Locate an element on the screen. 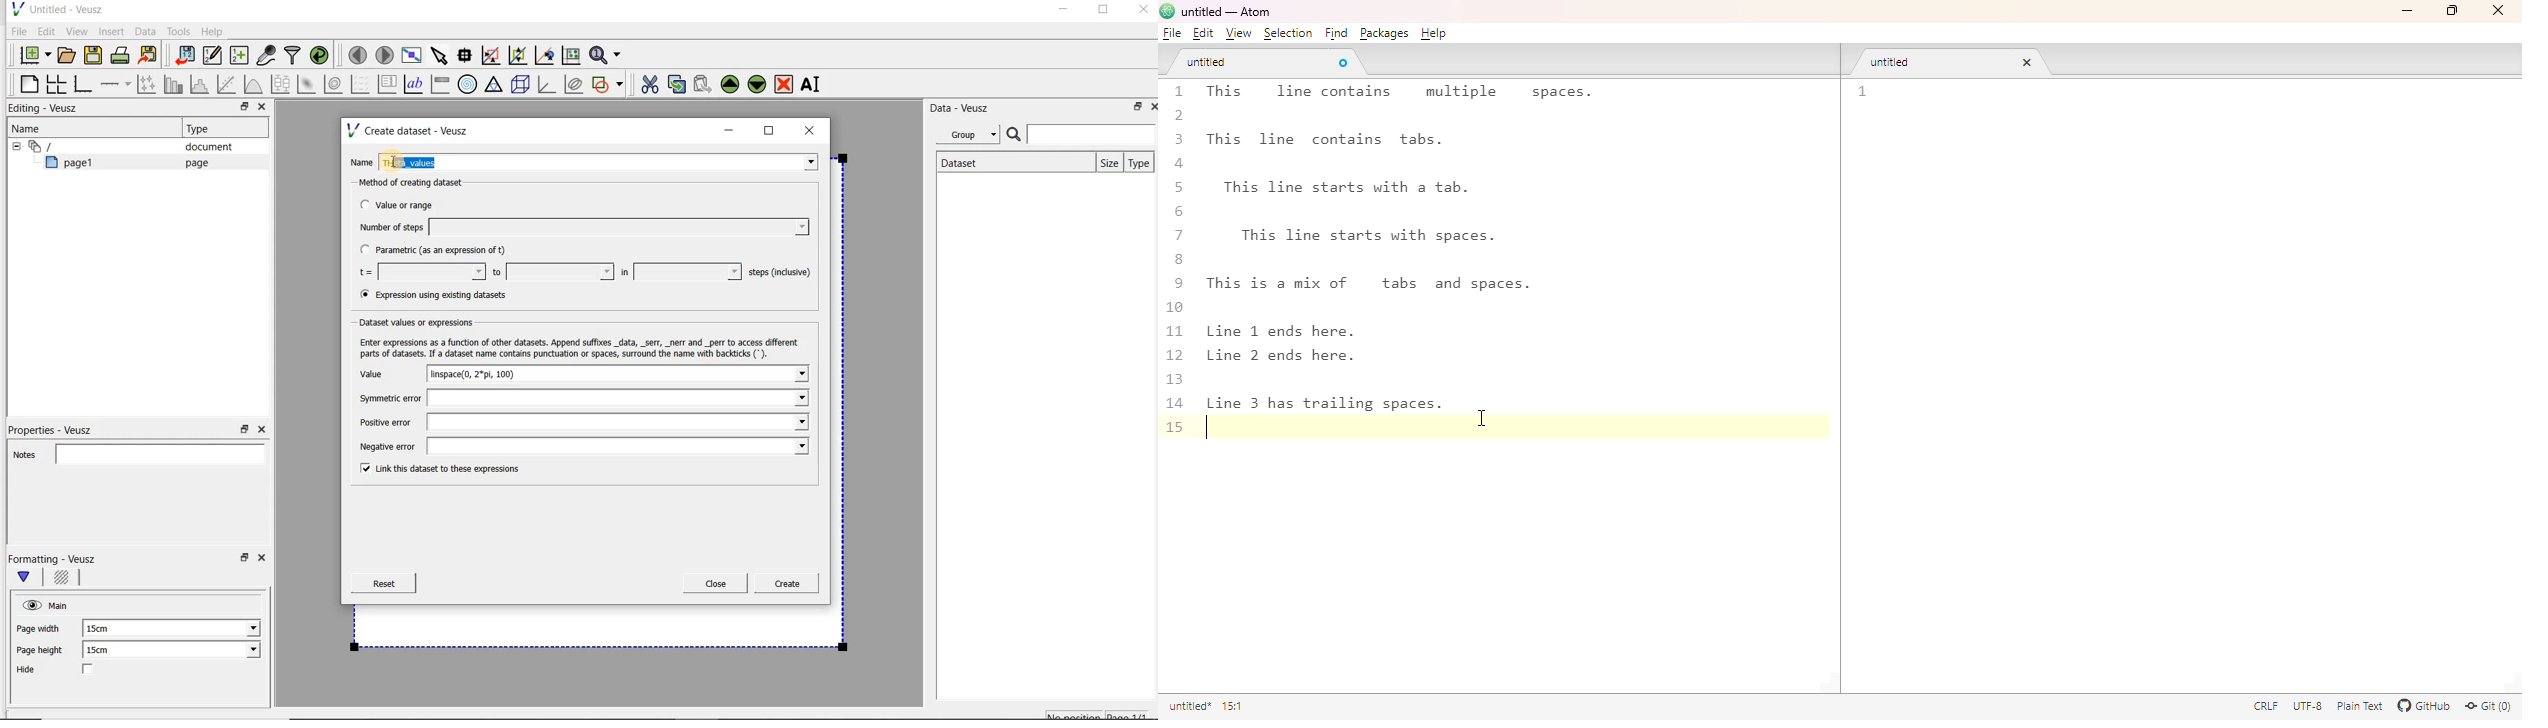  add a shape to the plot is located at coordinates (609, 83).